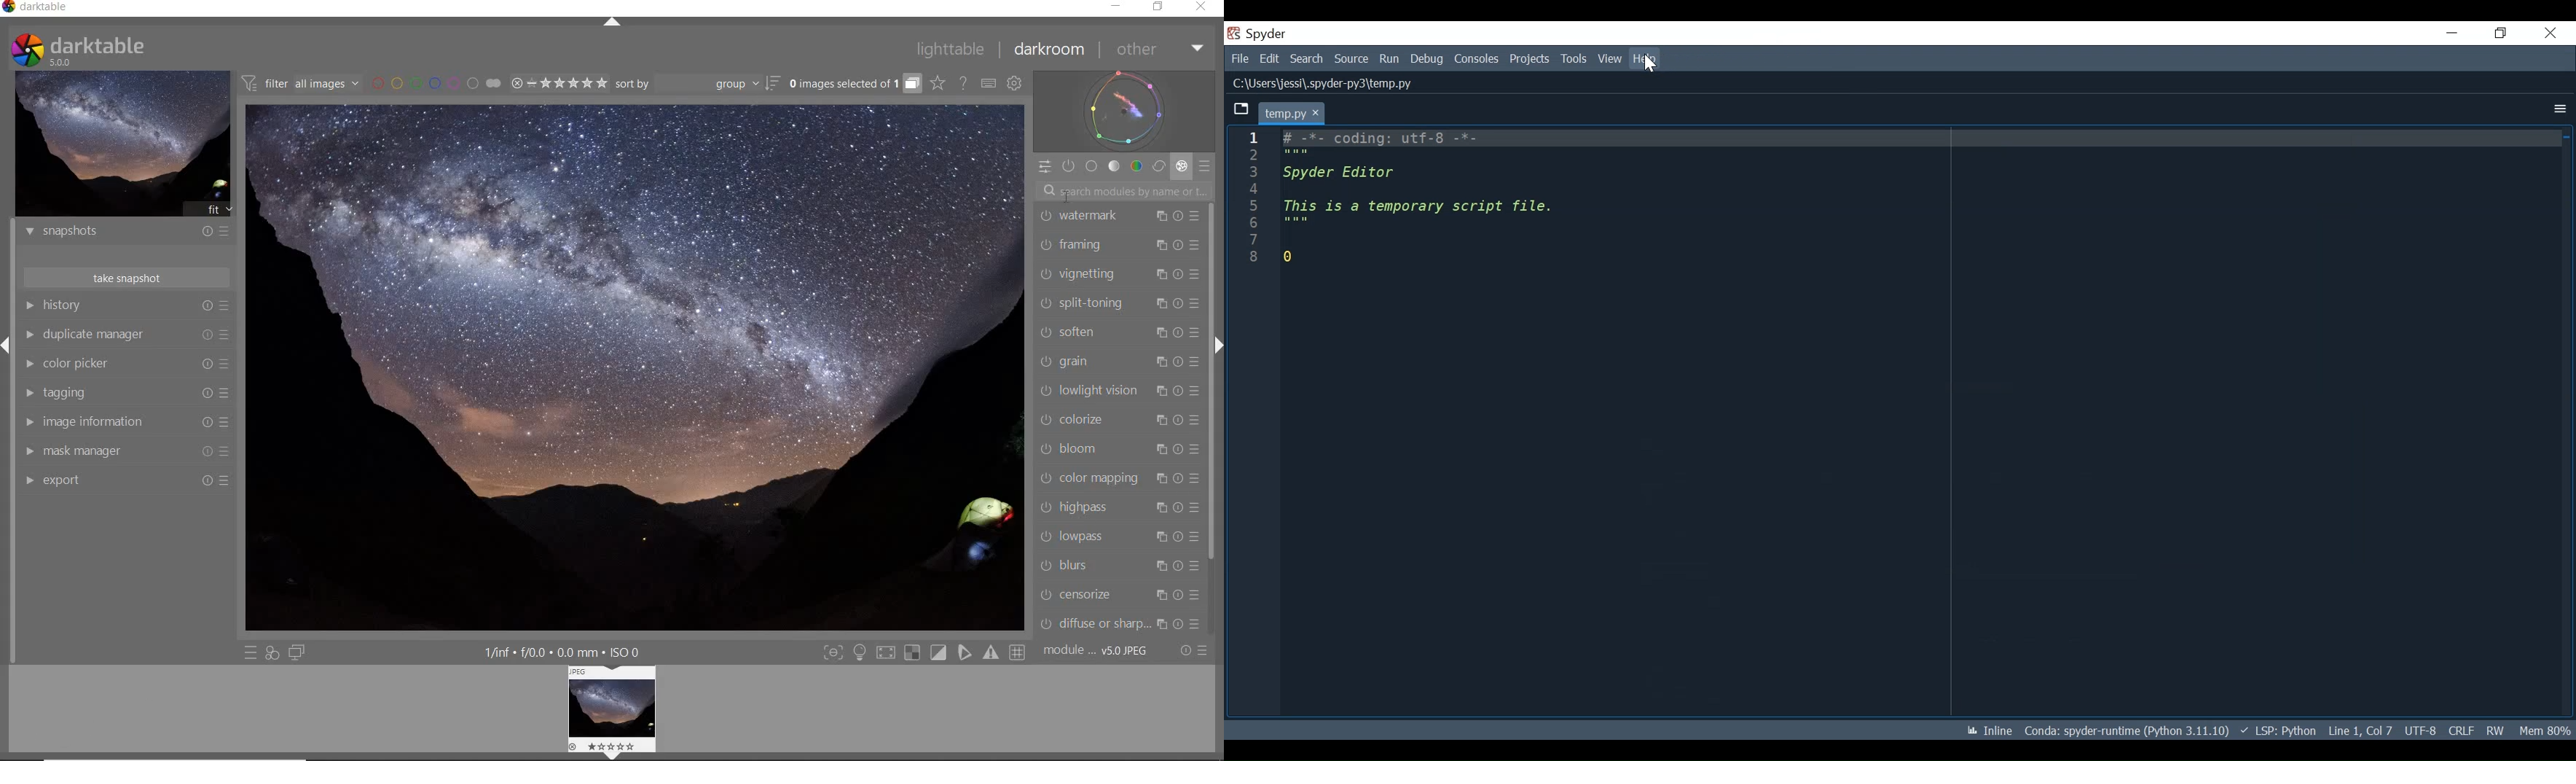 Image resolution: width=2576 pixels, height=784 pixels. I want to click on multiple instance actions, so click(1159, 448).